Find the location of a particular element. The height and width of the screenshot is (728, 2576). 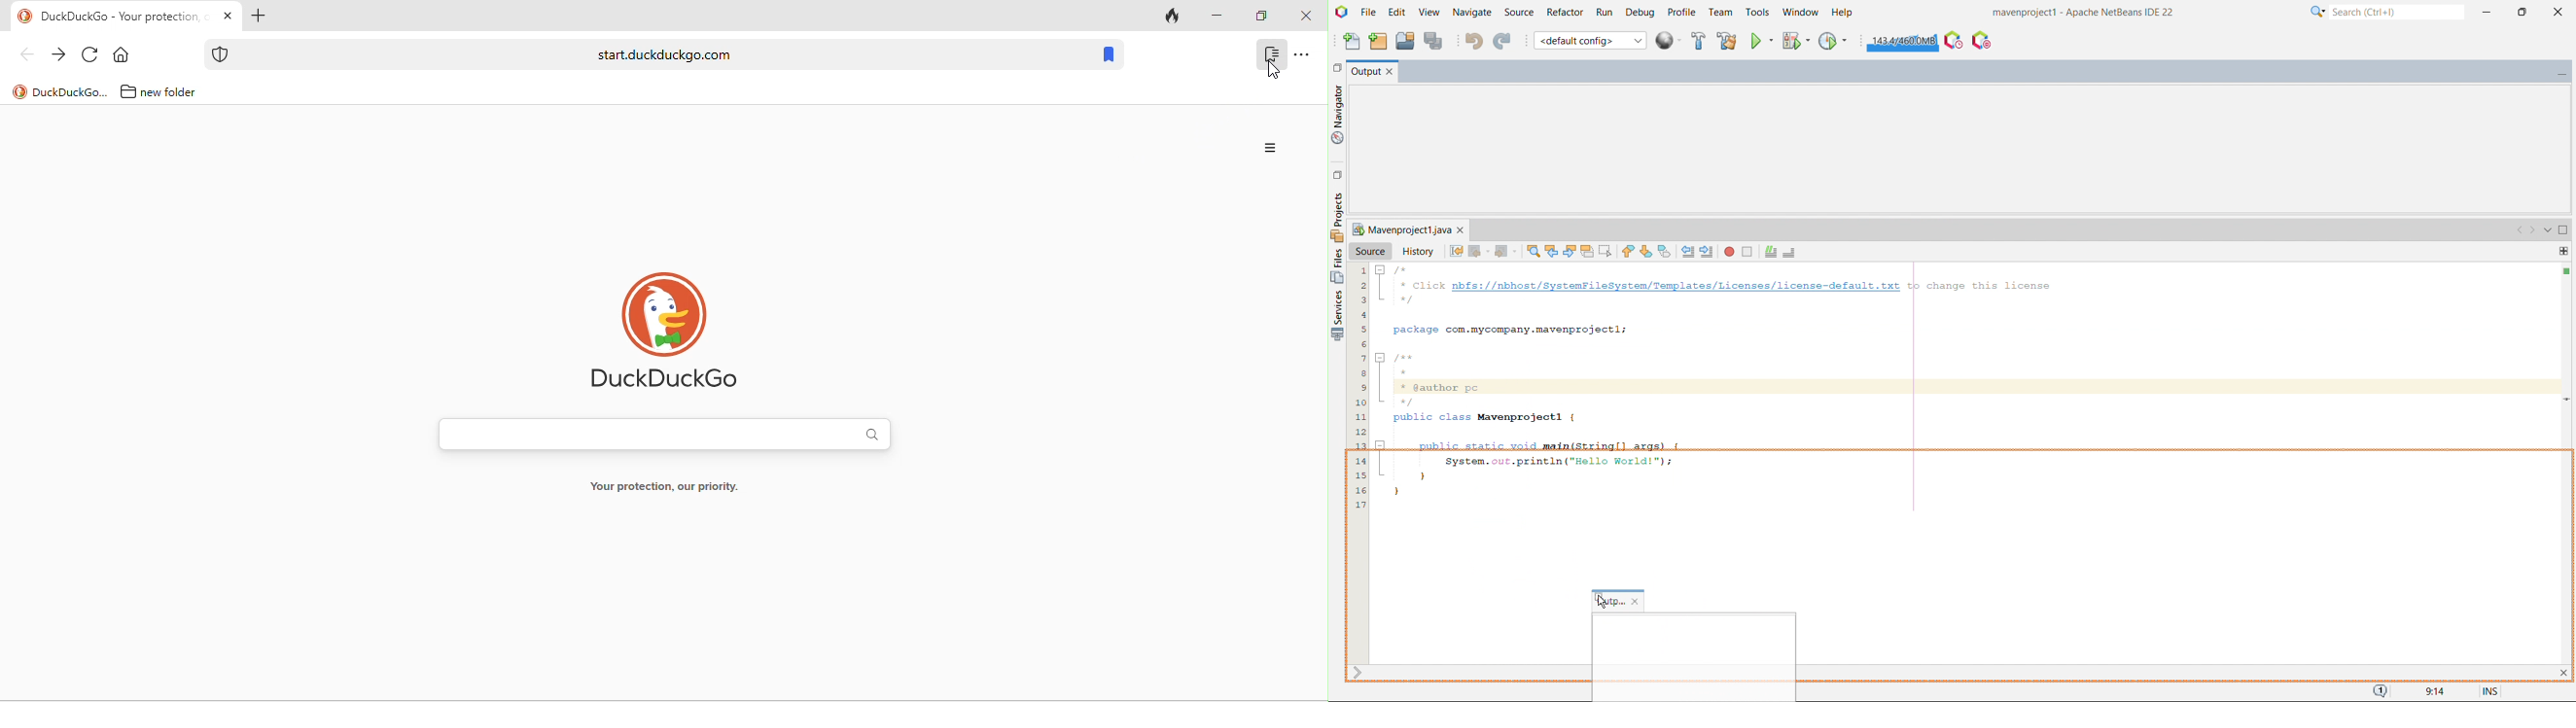

minimize is located at coordinates (1216, 17).